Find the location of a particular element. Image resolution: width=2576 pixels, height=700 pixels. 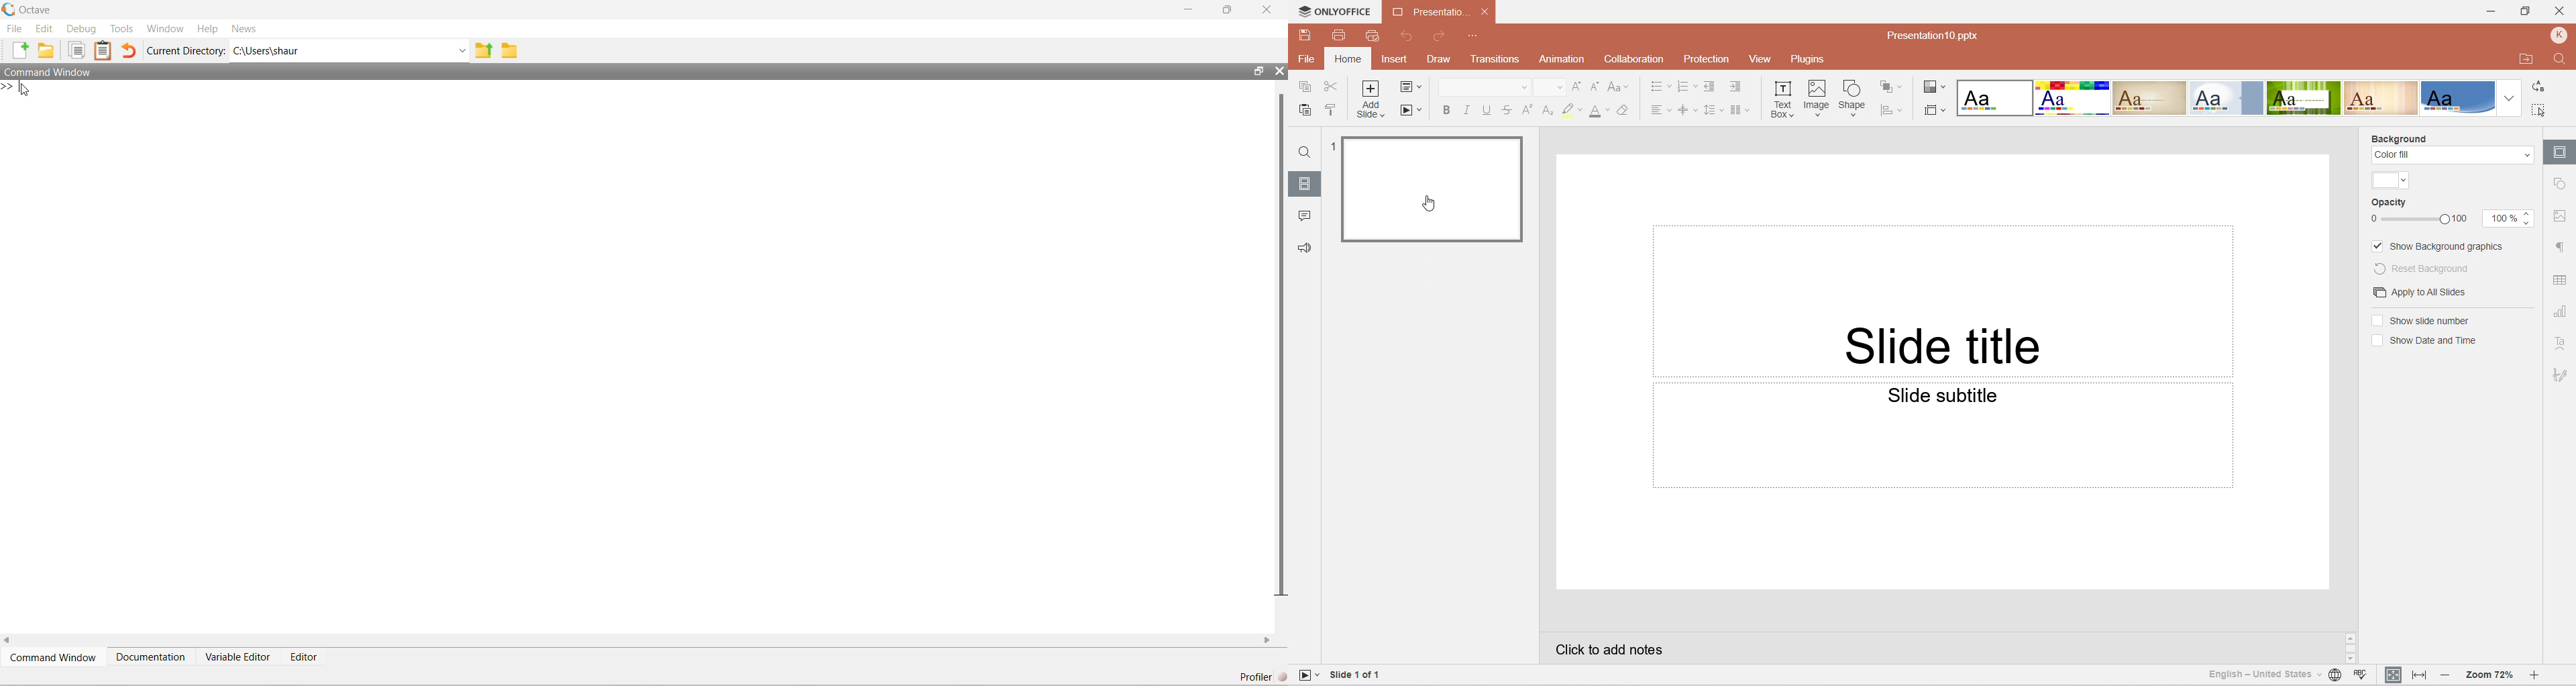

(un)select Show background graphics is located at coordinates (2440, 246).